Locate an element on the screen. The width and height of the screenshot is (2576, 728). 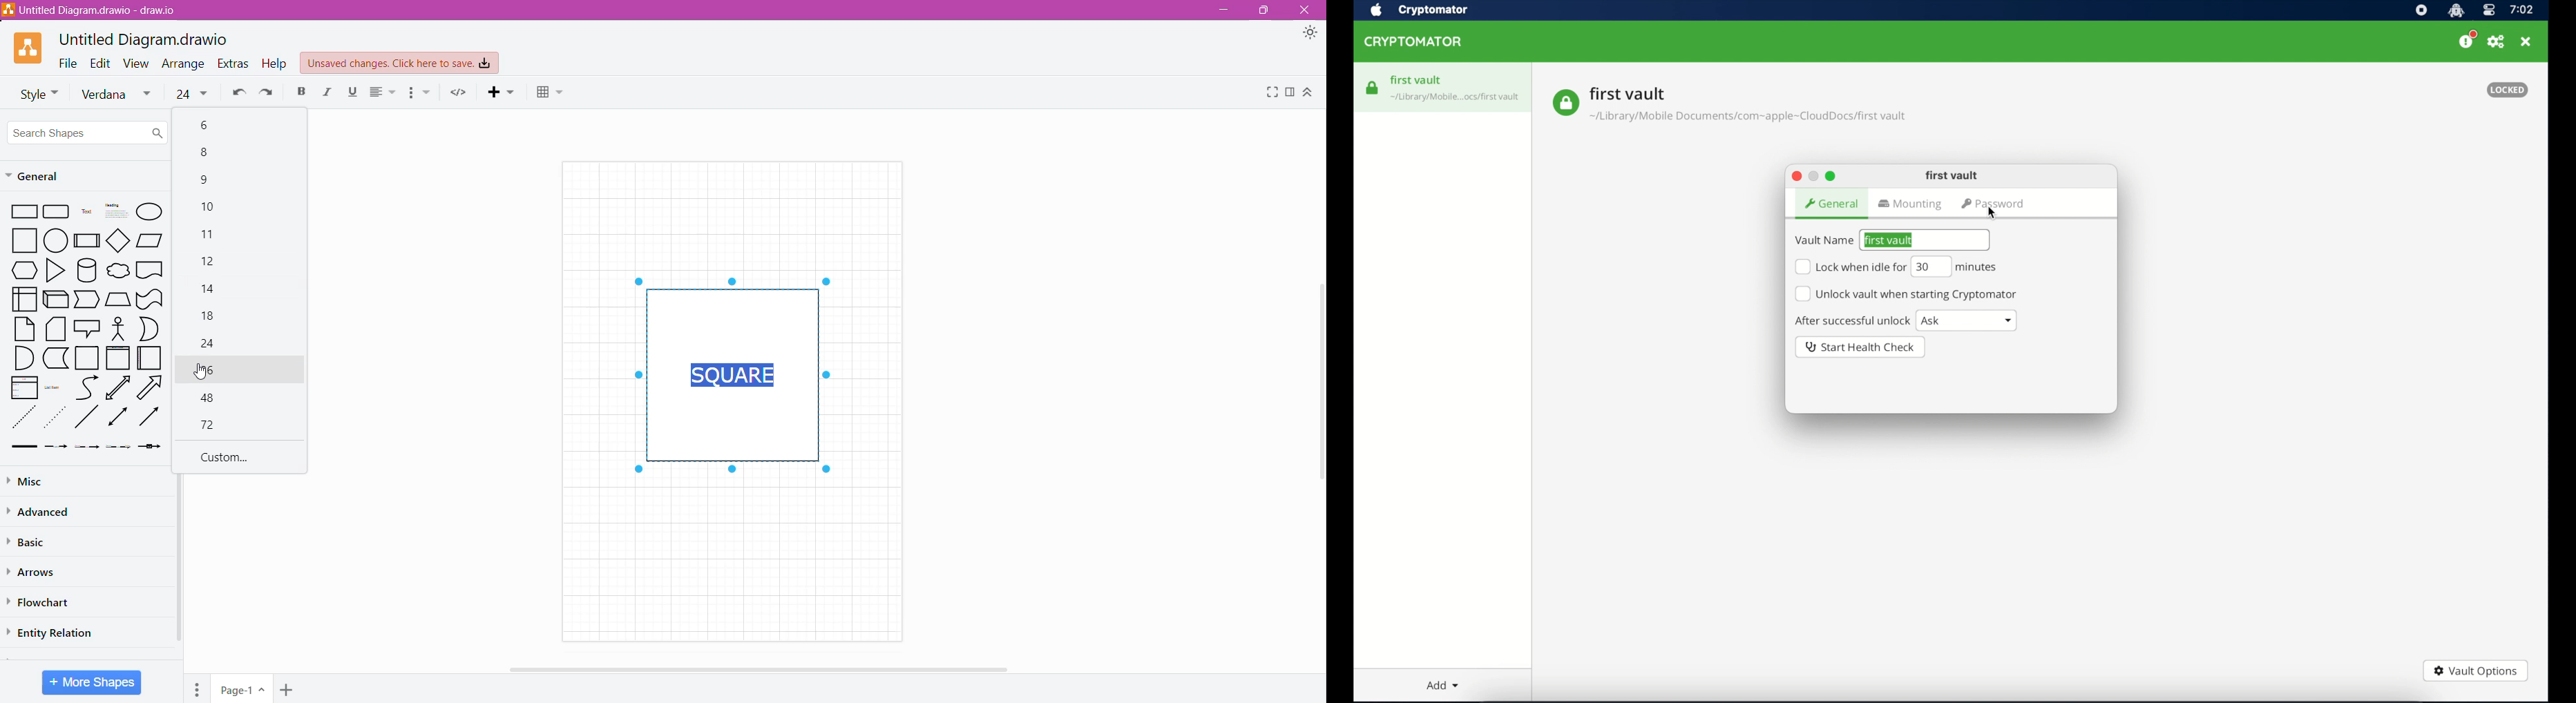
Minimize is located at coordinates (1228, 11).